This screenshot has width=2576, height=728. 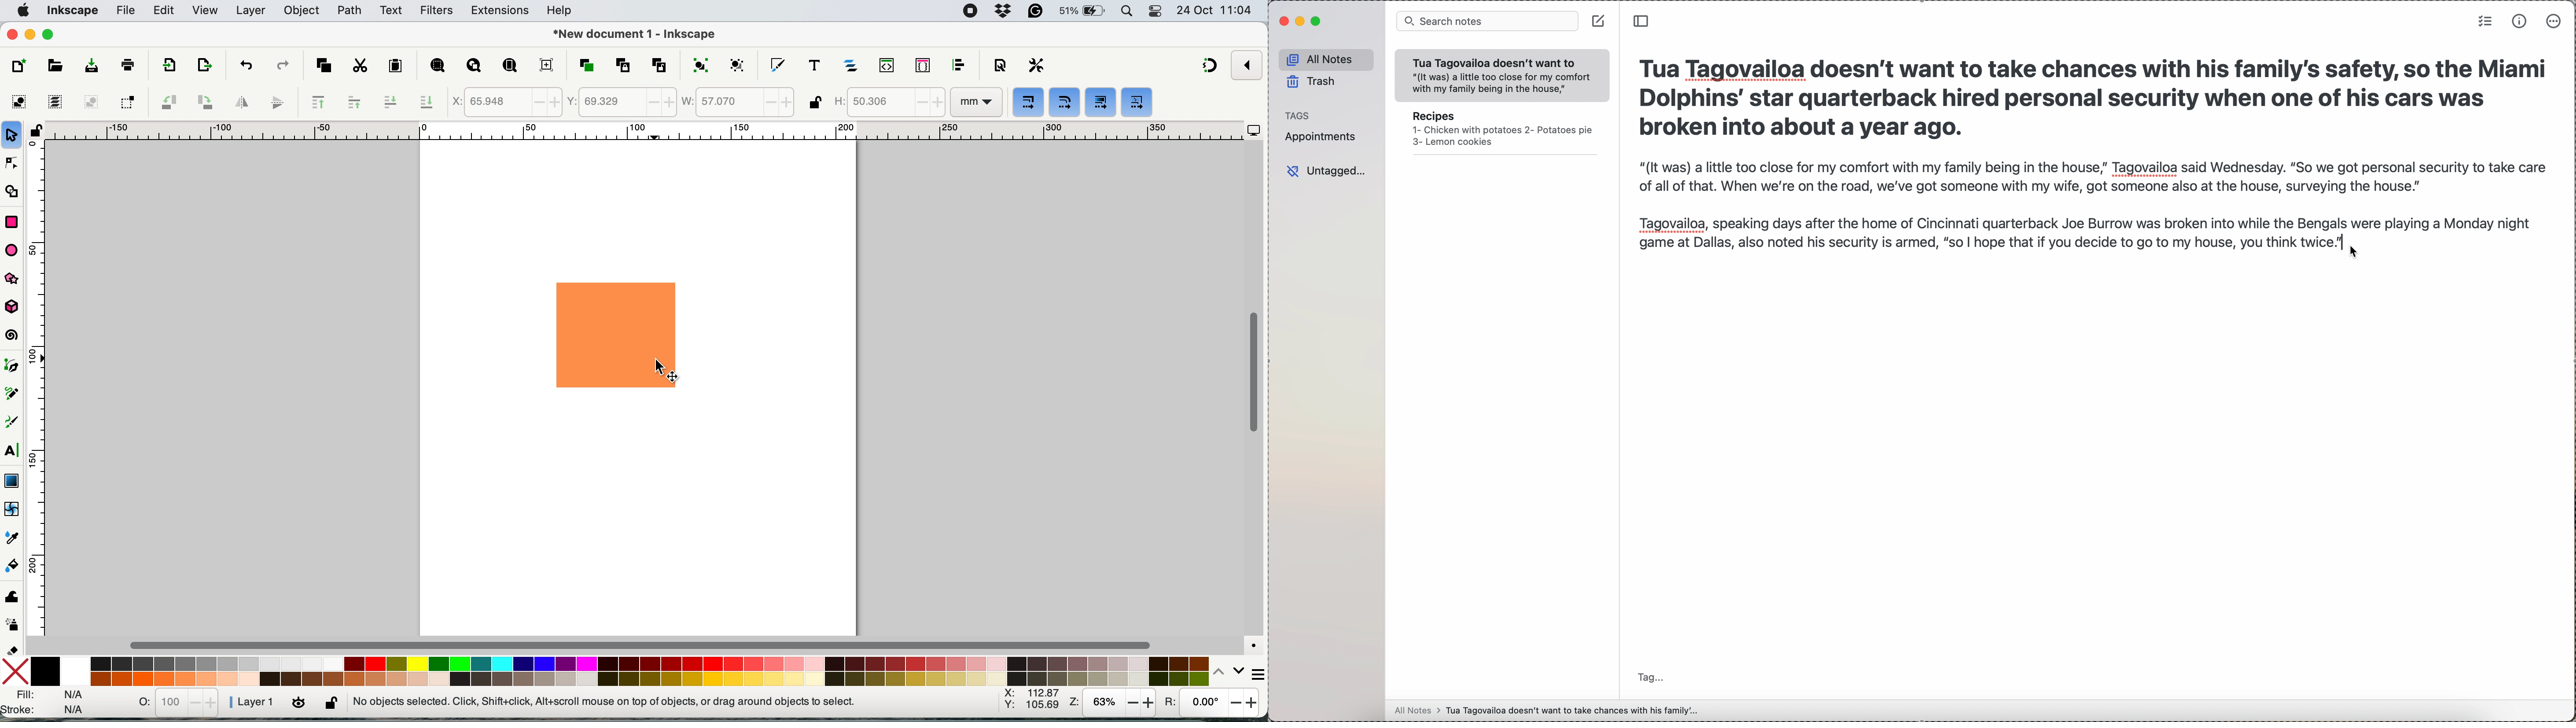 What do you see at coordinates (15, 396) in the screenshot?
I see `pencil tool` at bounding box center [15, 396].